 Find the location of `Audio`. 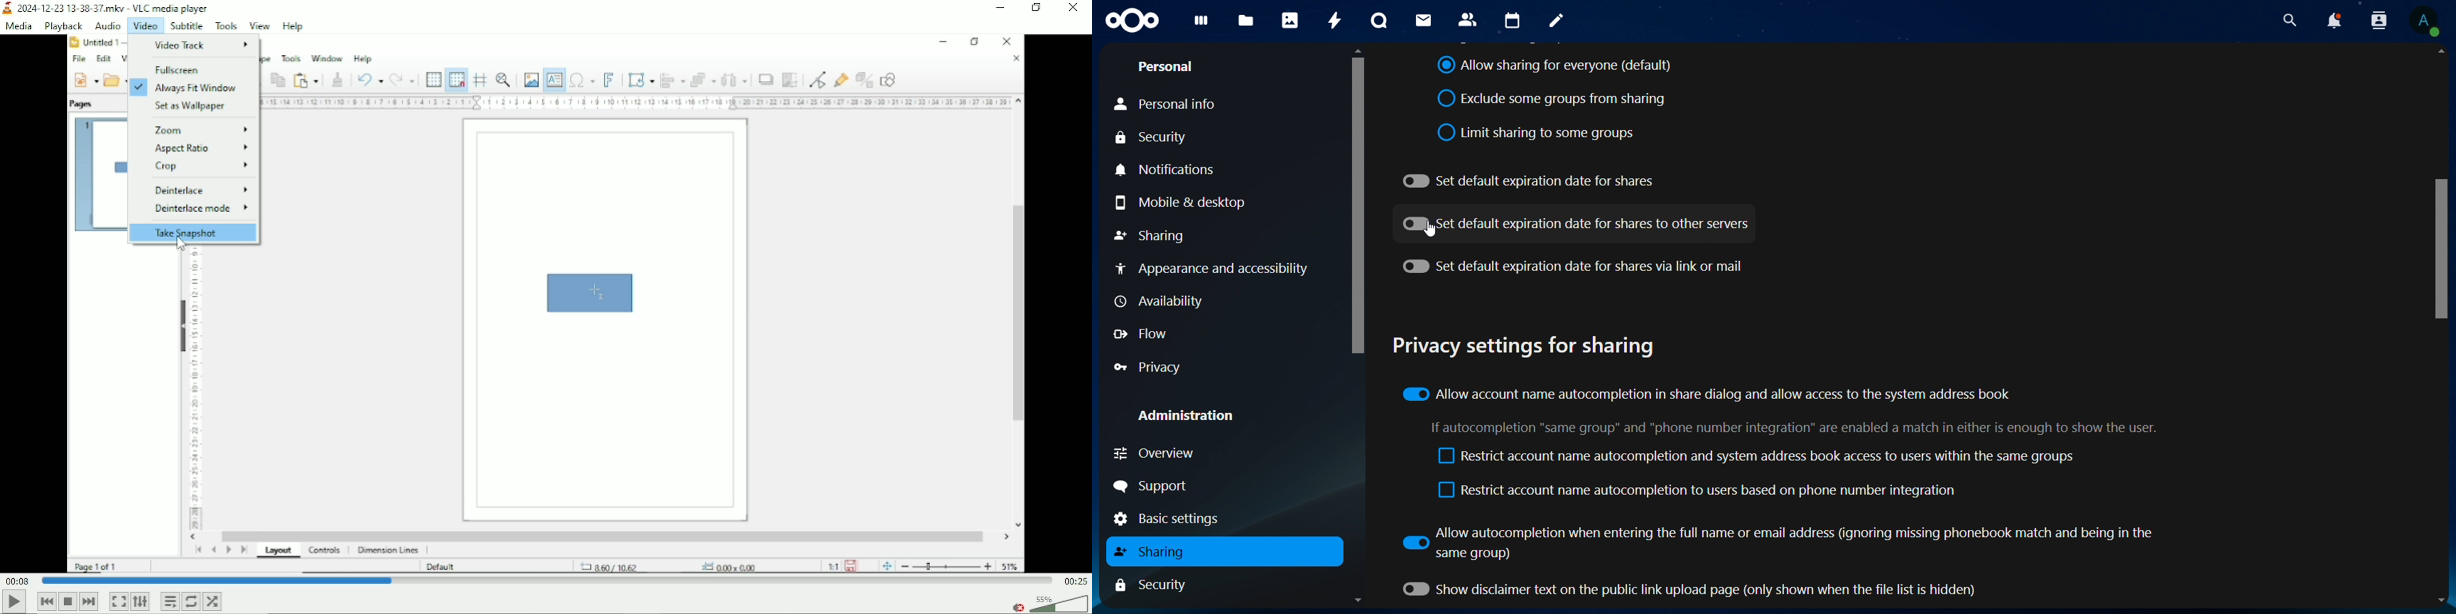

Audio is located at coordinates (106, 26).